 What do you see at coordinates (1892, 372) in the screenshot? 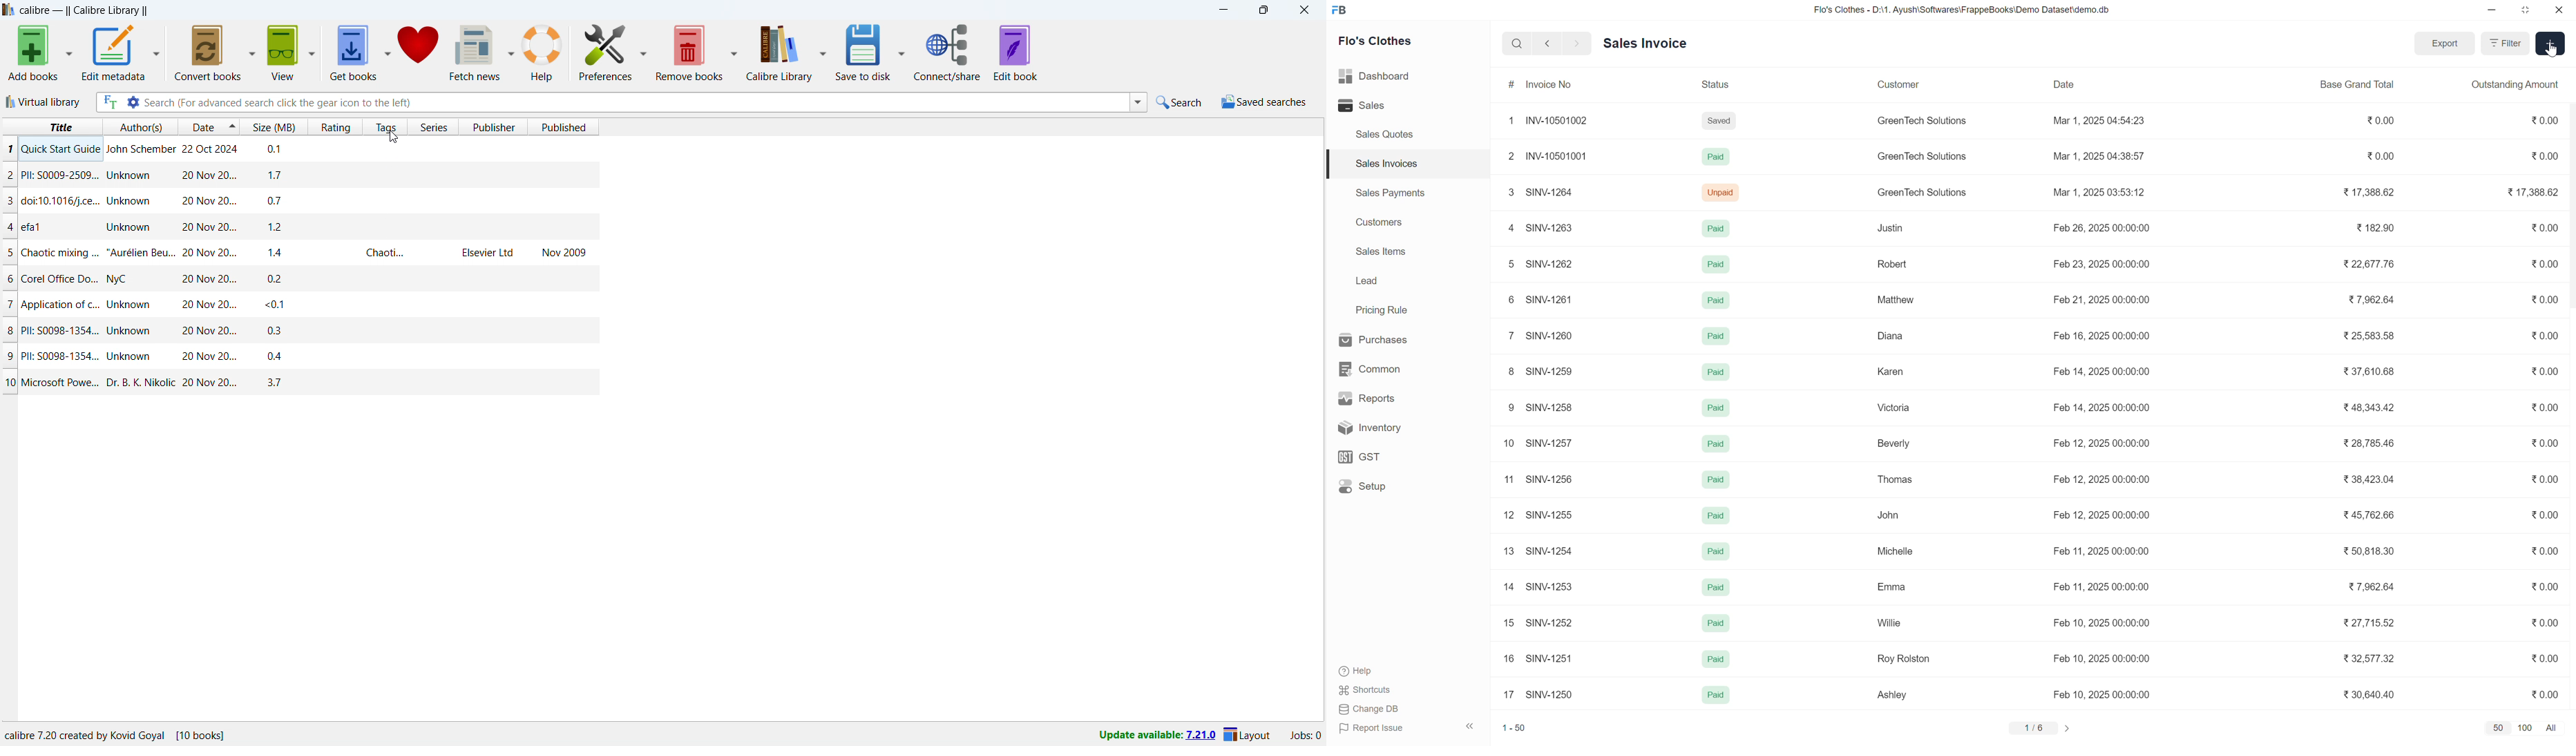
I see `Karen` at bounding box center [1892, 372].